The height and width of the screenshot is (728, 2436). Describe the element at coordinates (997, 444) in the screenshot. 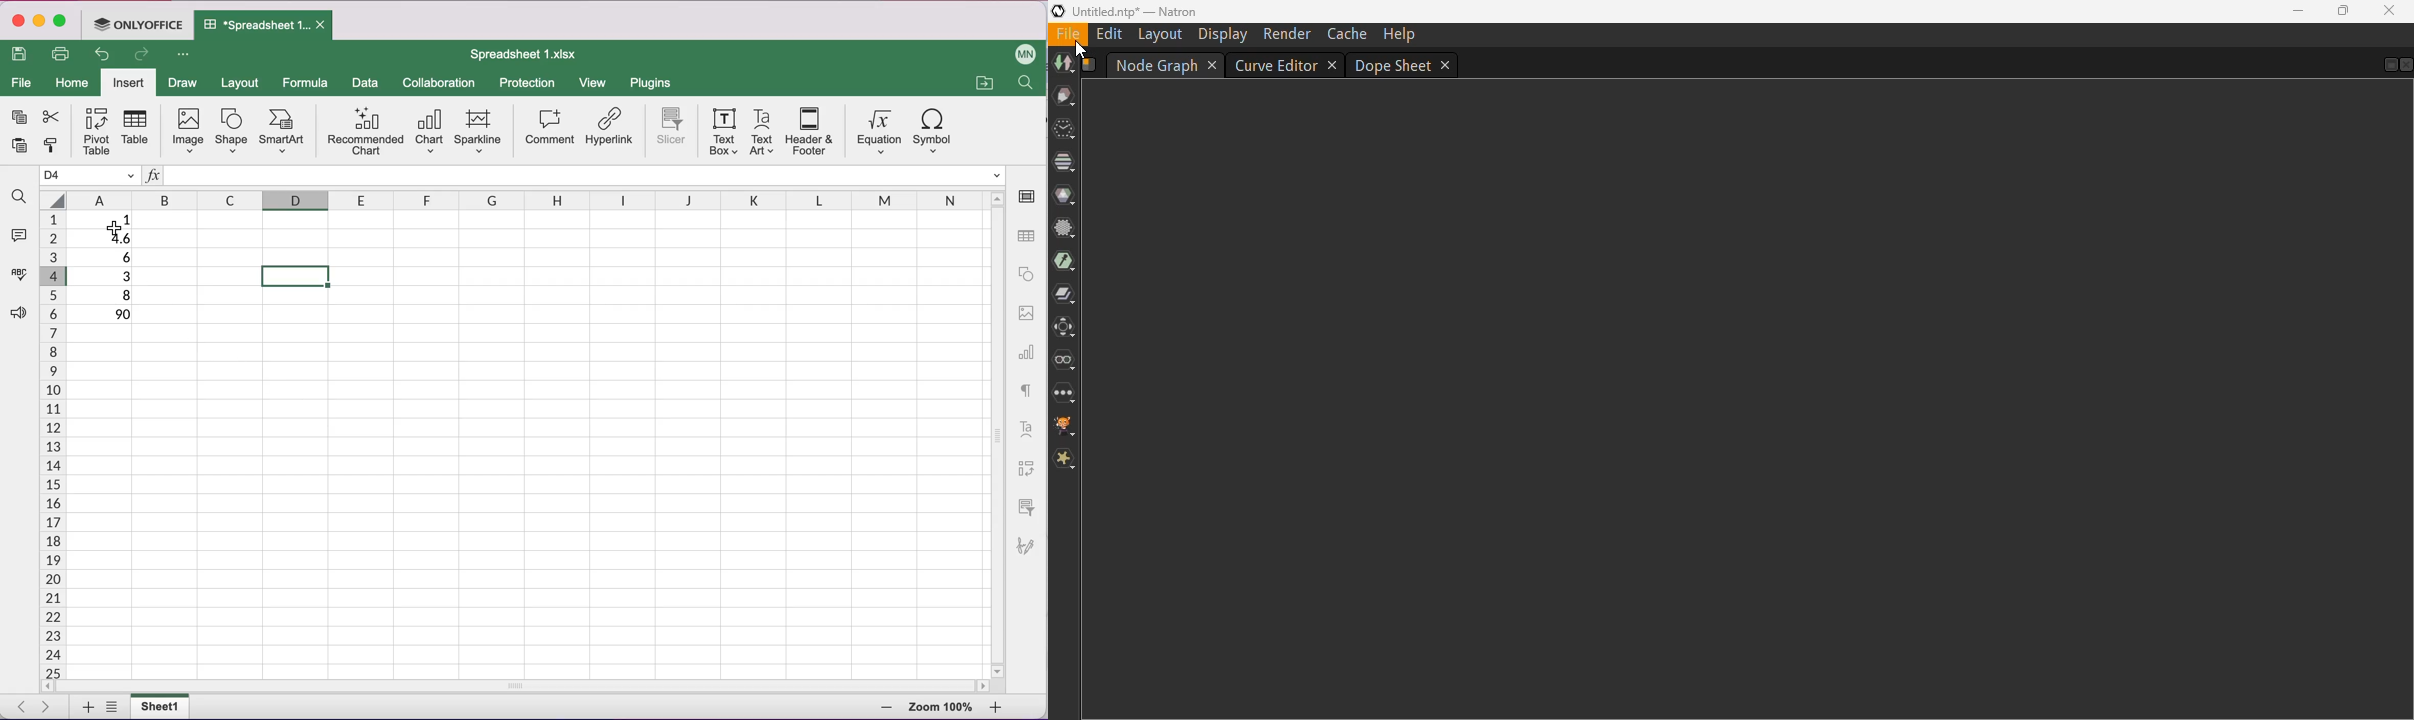

I see `vertical scrollbar` at that location.